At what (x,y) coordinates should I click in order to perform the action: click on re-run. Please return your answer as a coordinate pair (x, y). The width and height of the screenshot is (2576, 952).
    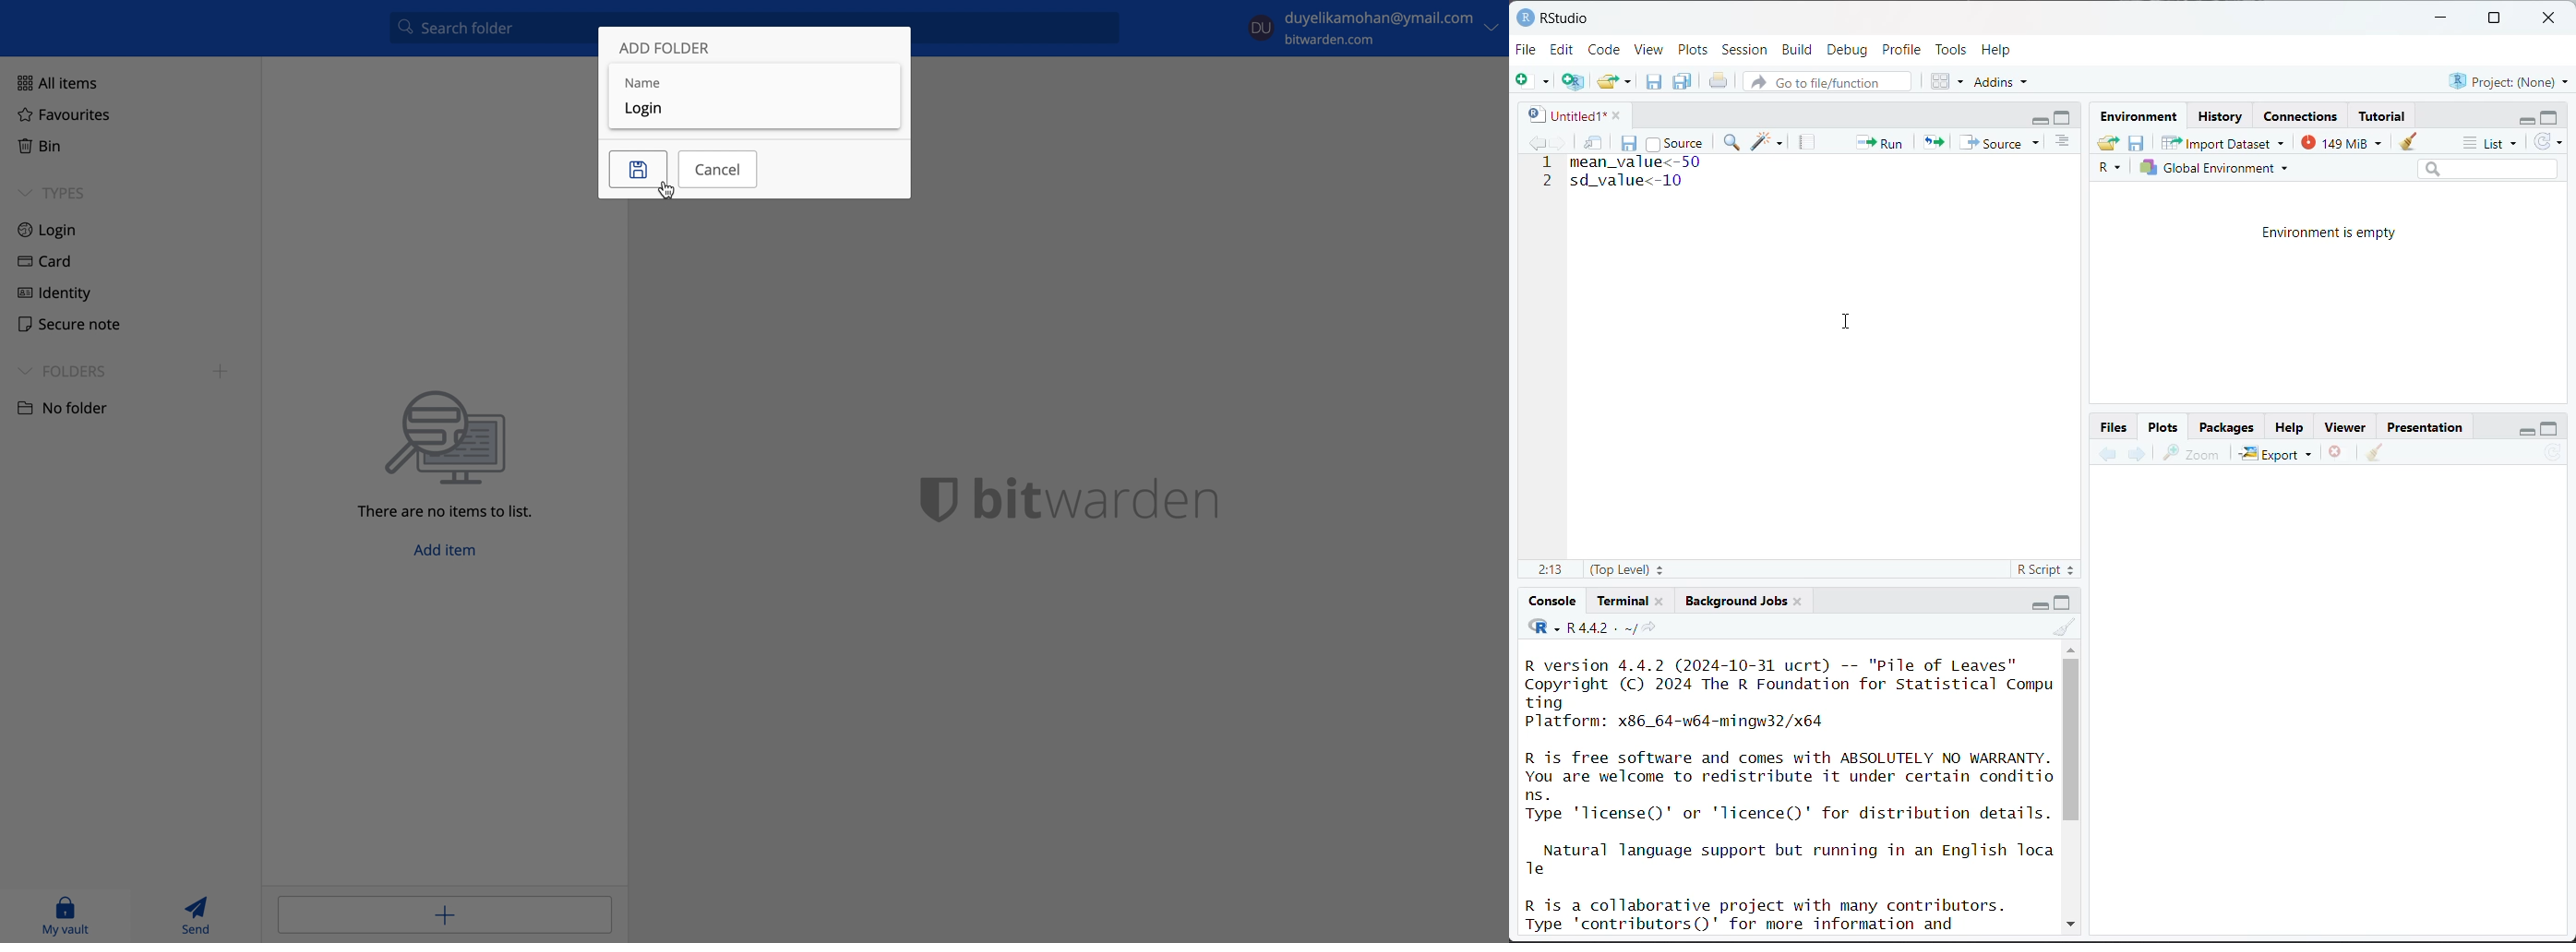
    Looking at the image, I should click on (1932, 141).